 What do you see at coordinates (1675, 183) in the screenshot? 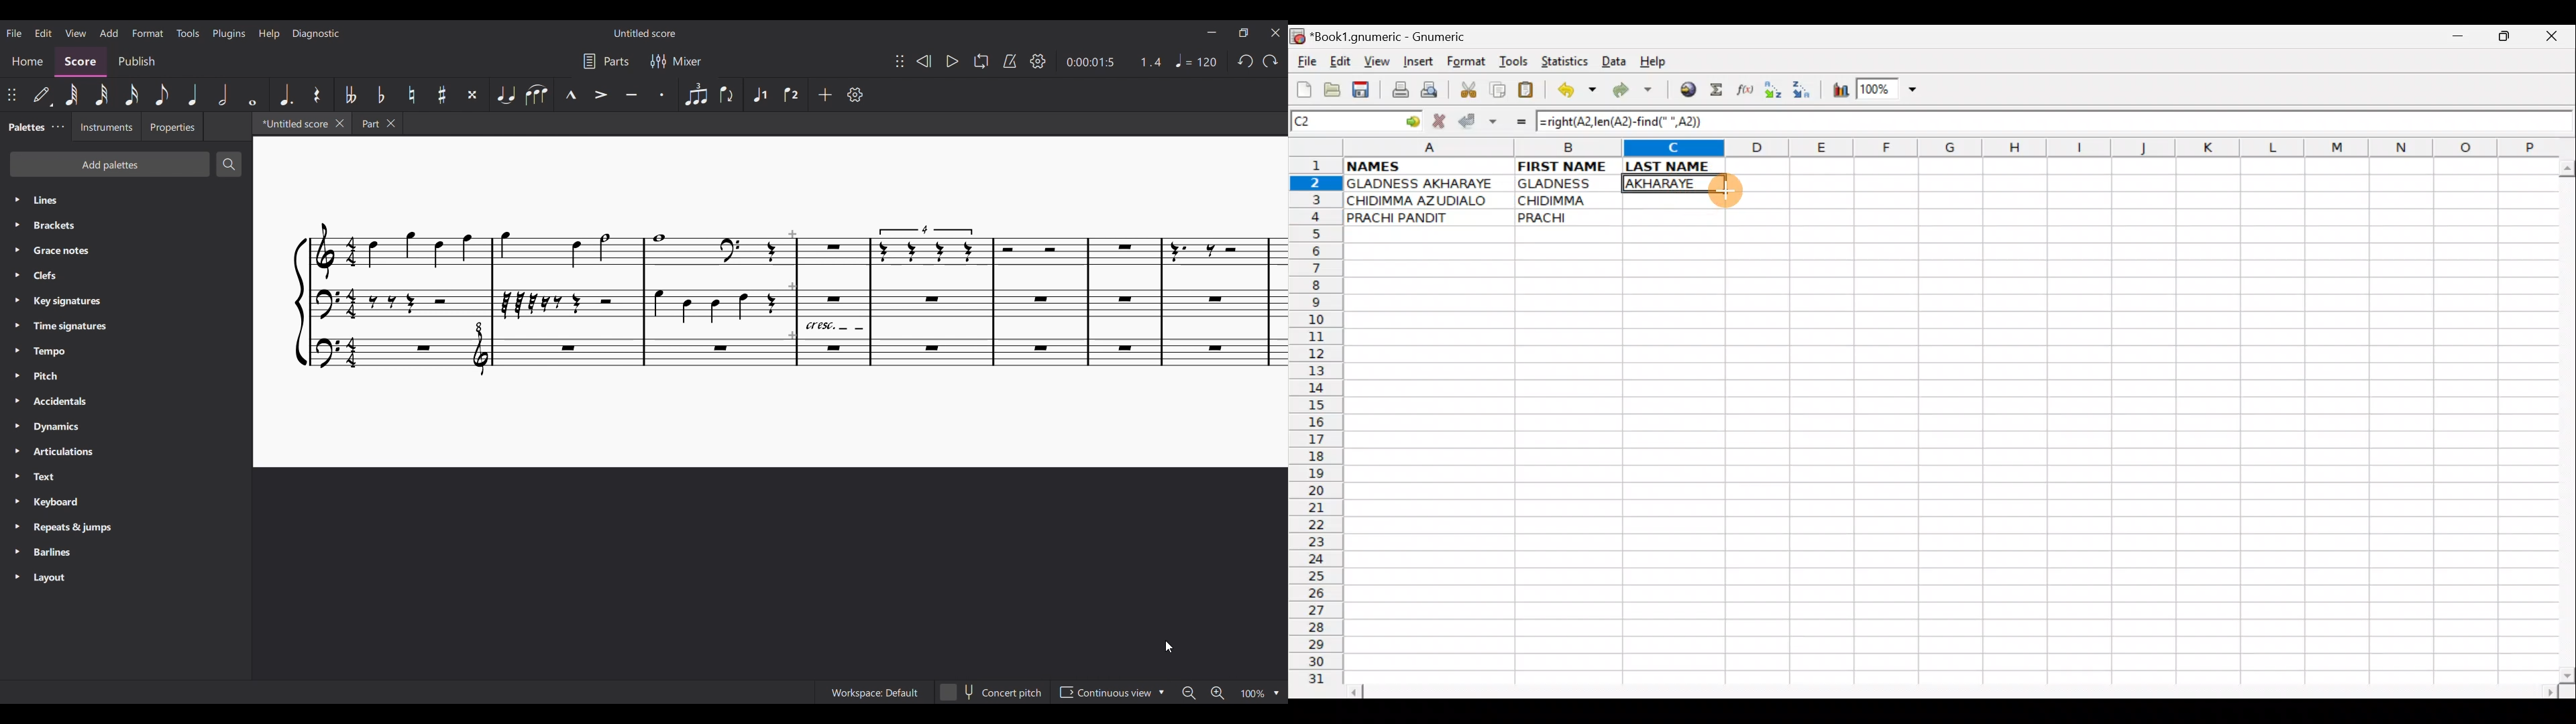
I see `AKHARAYE` at bounding box center [1675, 183].